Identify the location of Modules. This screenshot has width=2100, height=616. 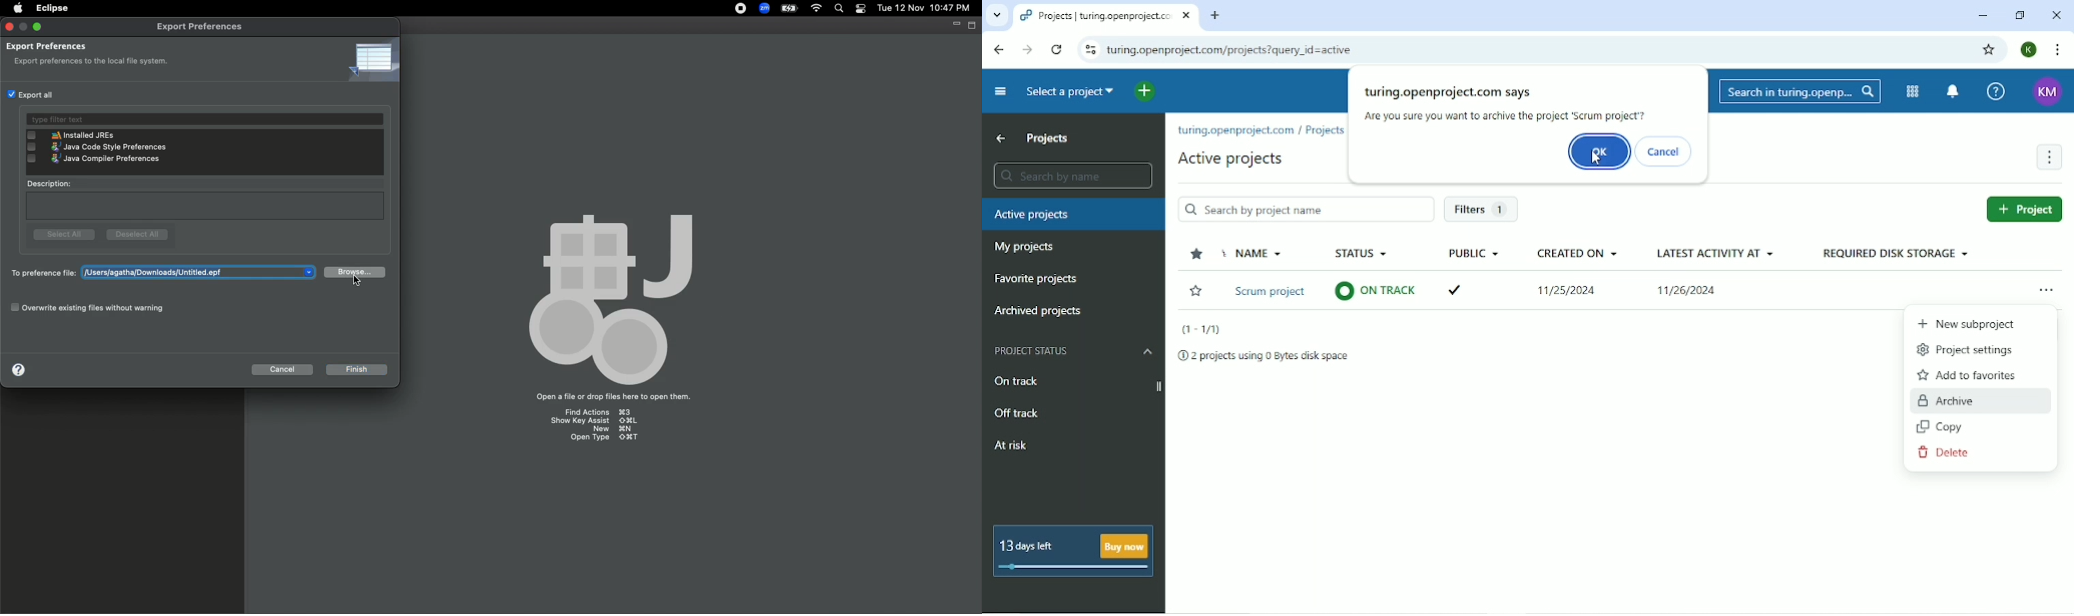
(1913, 91).